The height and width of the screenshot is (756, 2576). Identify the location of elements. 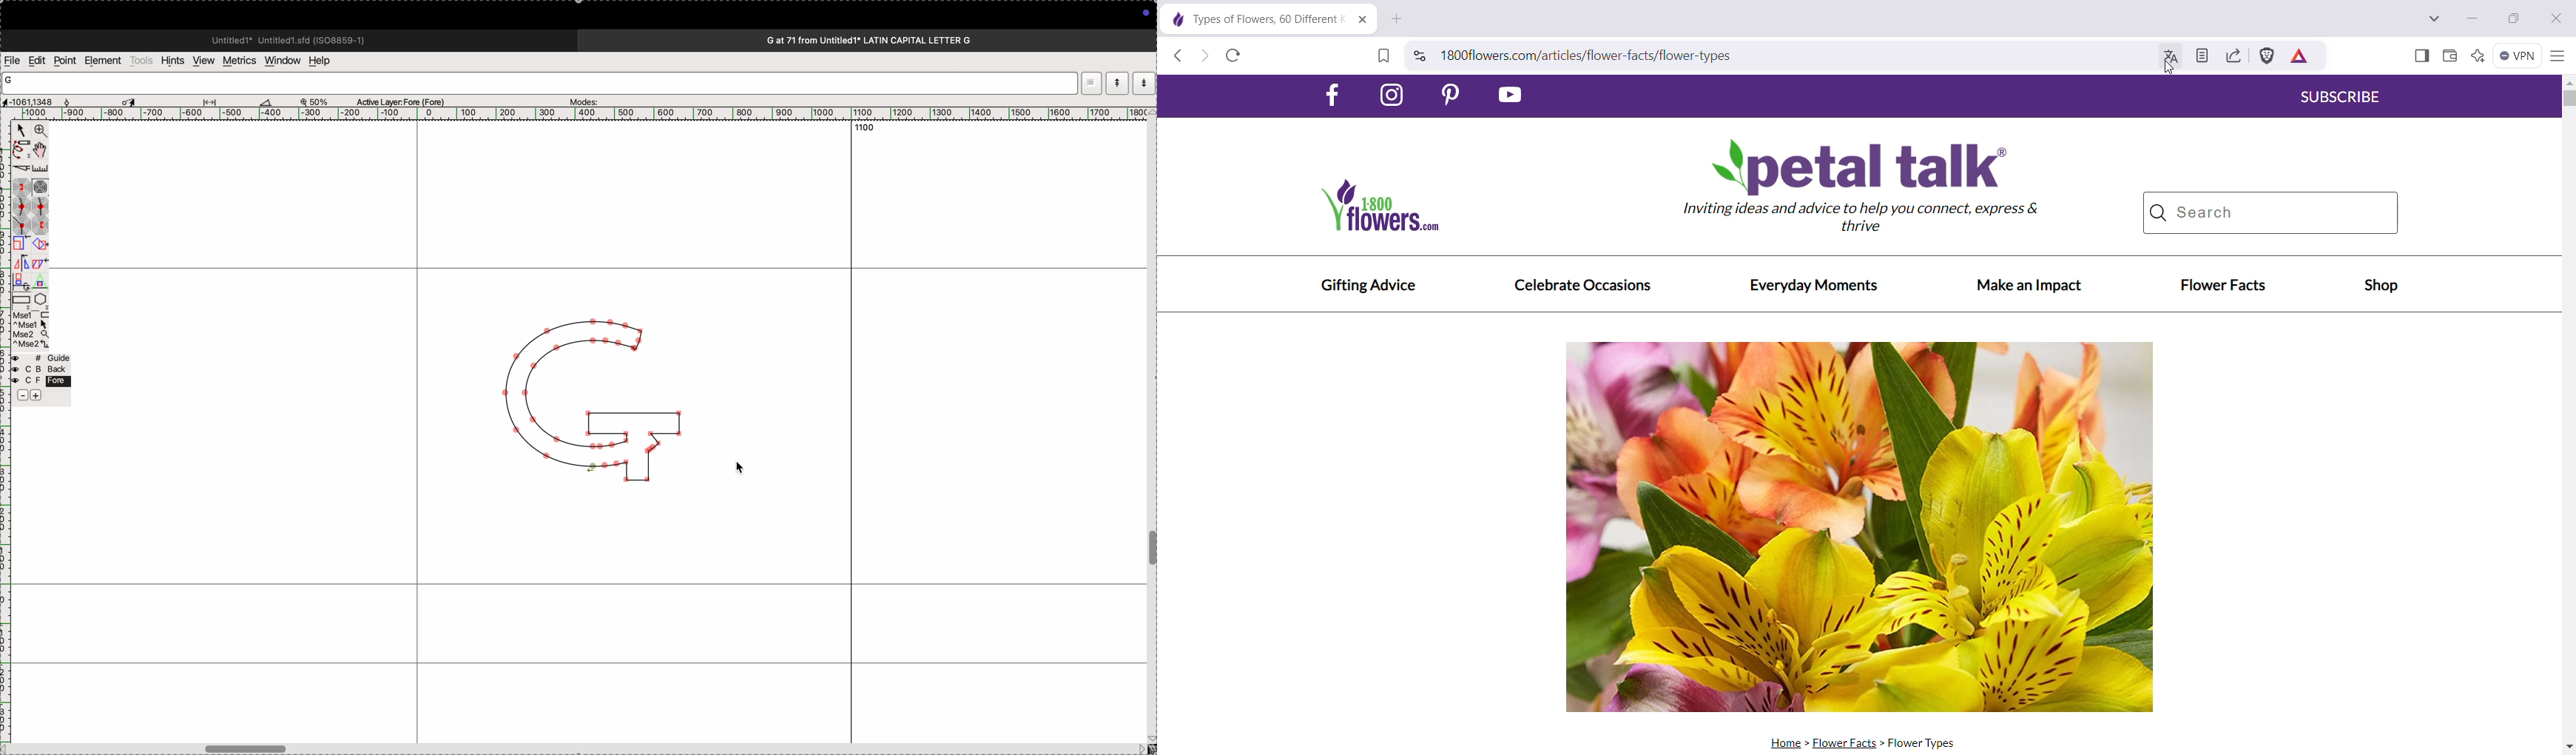
(105, 61).